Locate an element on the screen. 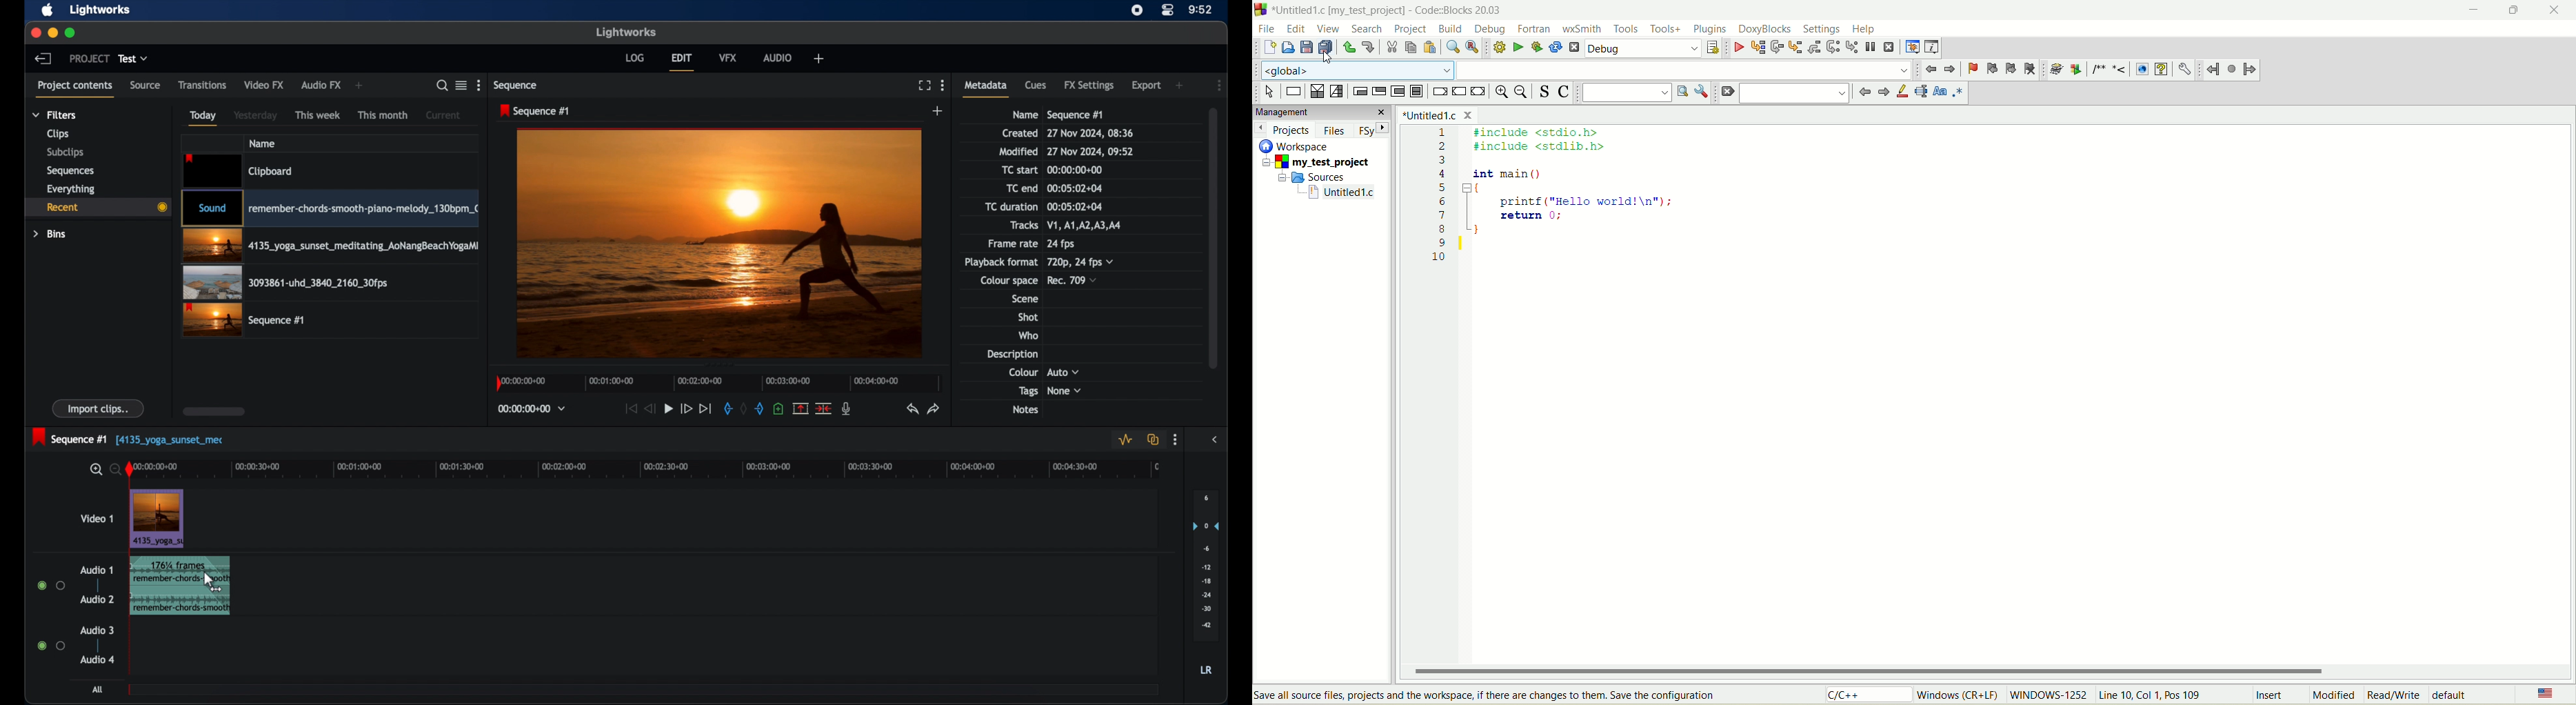  project is located at coordinates (89, 58).